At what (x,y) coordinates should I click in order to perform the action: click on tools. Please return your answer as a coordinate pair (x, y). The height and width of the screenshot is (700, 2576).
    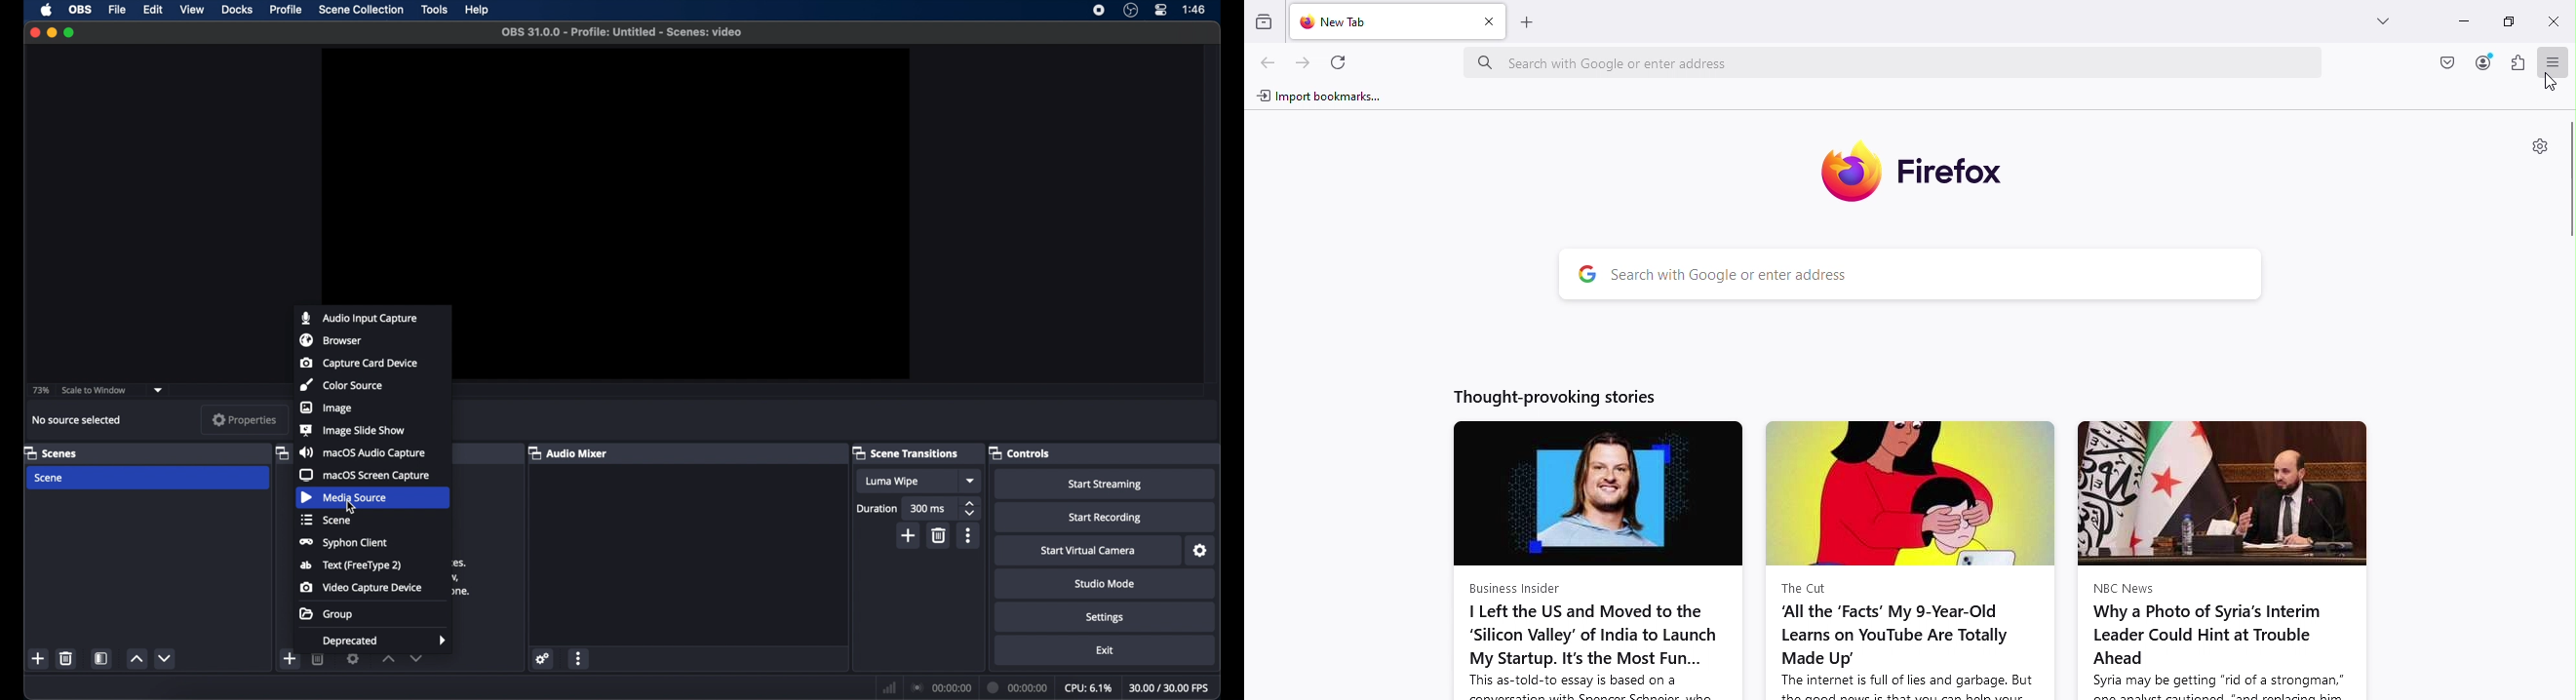
    Looking at the image, I should click on (436, 8).